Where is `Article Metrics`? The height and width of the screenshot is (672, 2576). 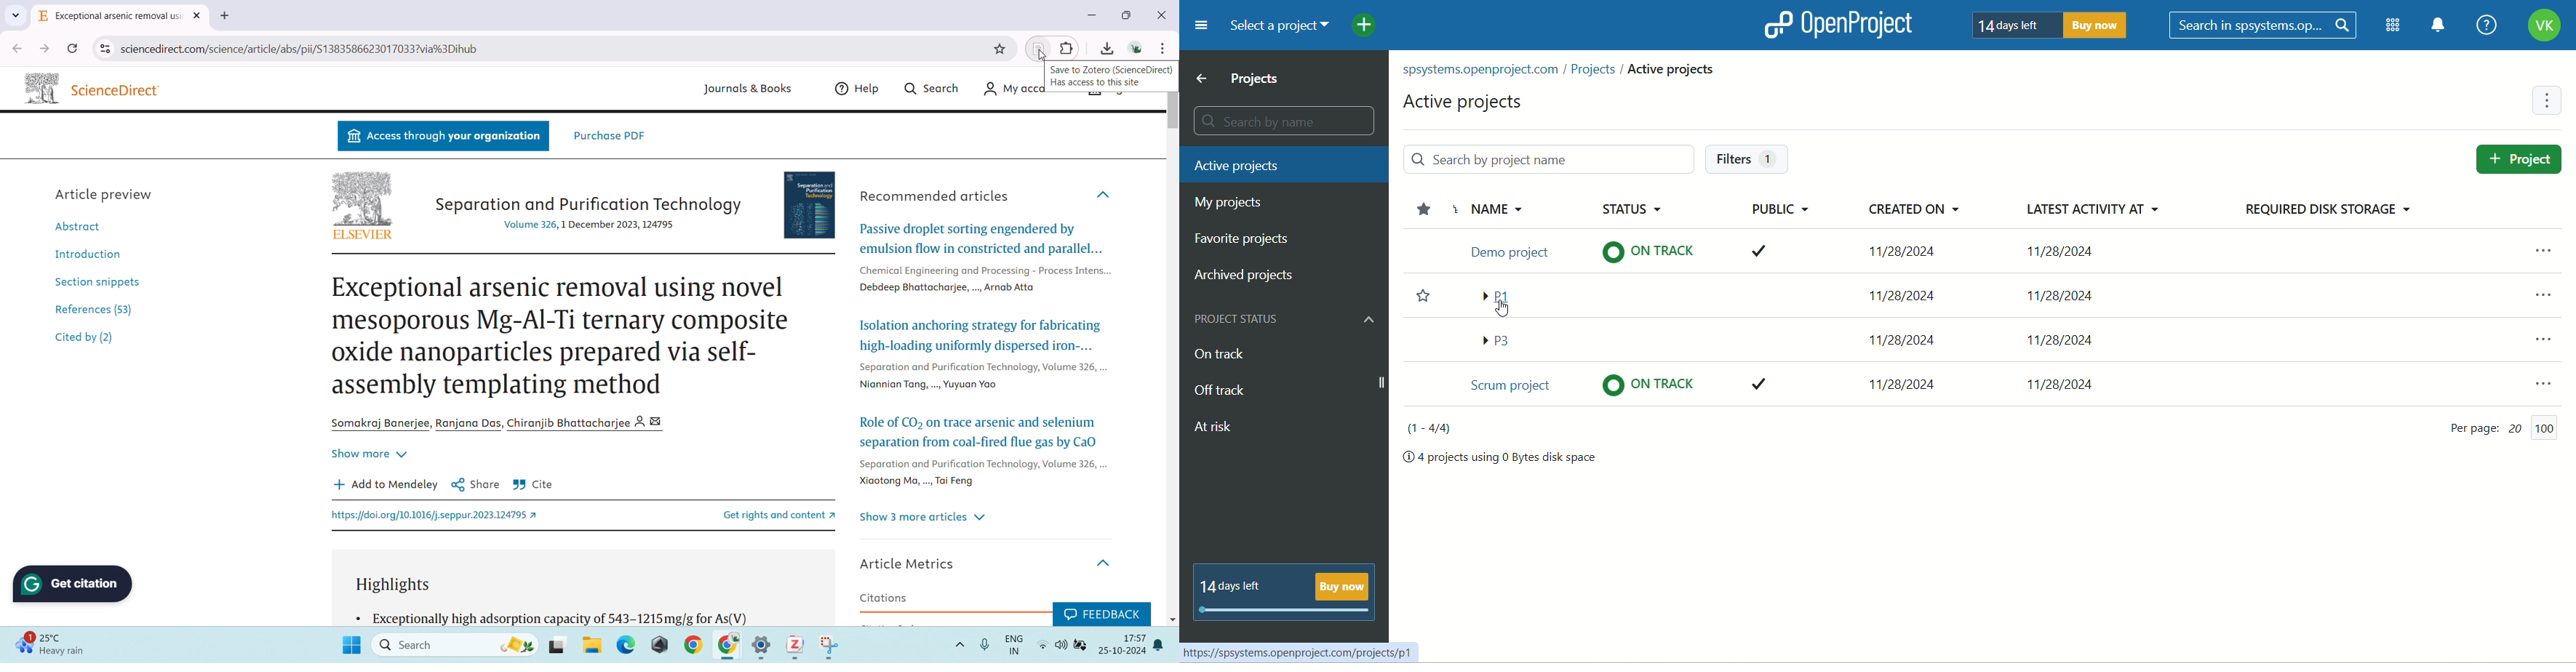
Article Metrics is located at coordinates (911, 562).